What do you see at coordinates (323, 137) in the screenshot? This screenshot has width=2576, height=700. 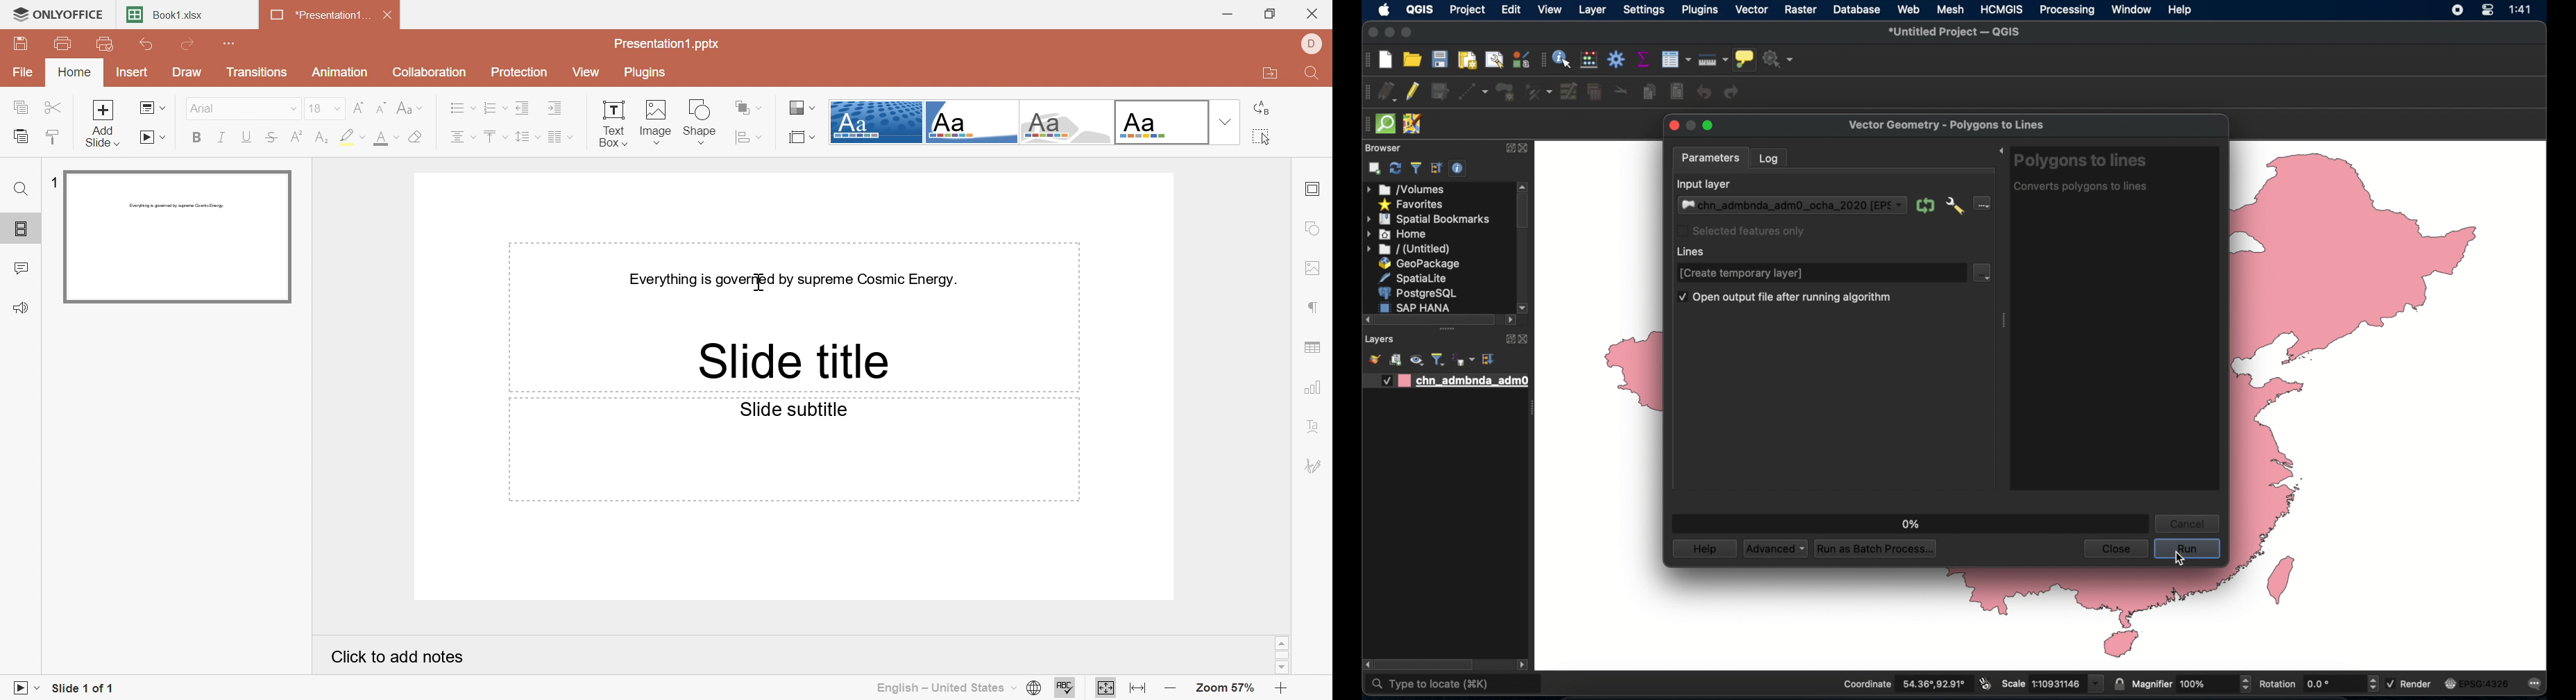 I see `subscript` at bounding box center [323, 137].